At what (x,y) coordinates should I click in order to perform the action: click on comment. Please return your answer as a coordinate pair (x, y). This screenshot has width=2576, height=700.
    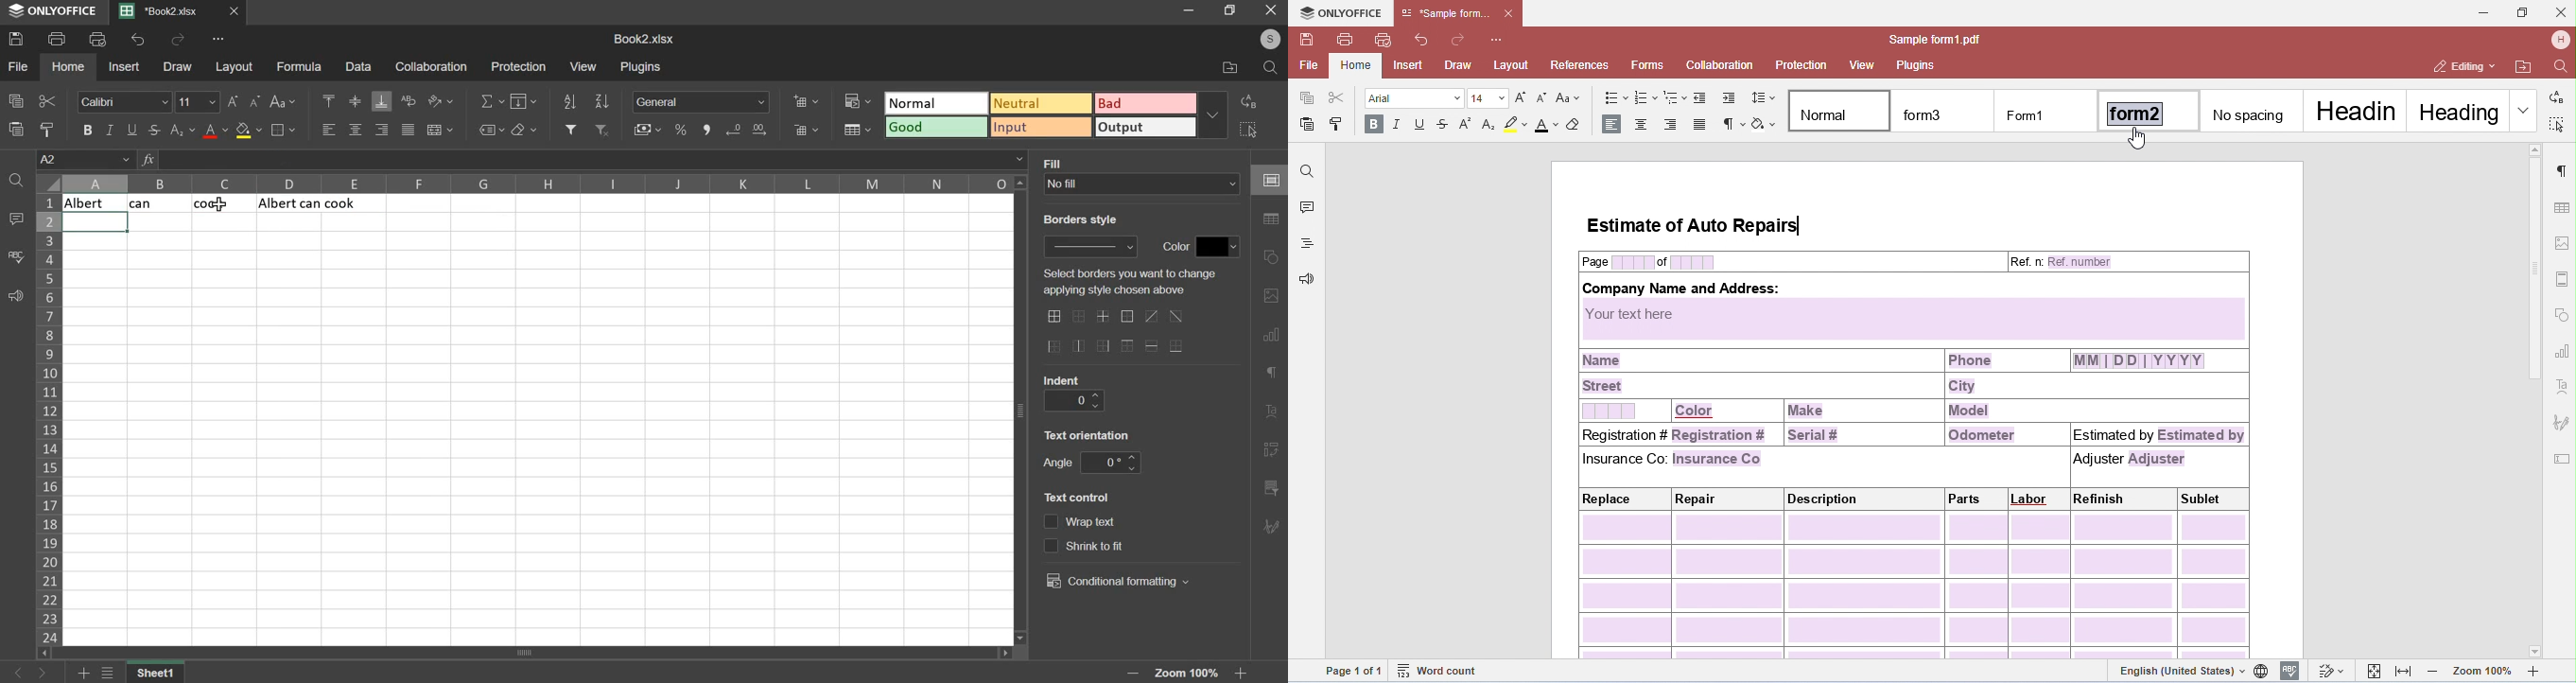
    Looking at the image, I should click on (16, 219).